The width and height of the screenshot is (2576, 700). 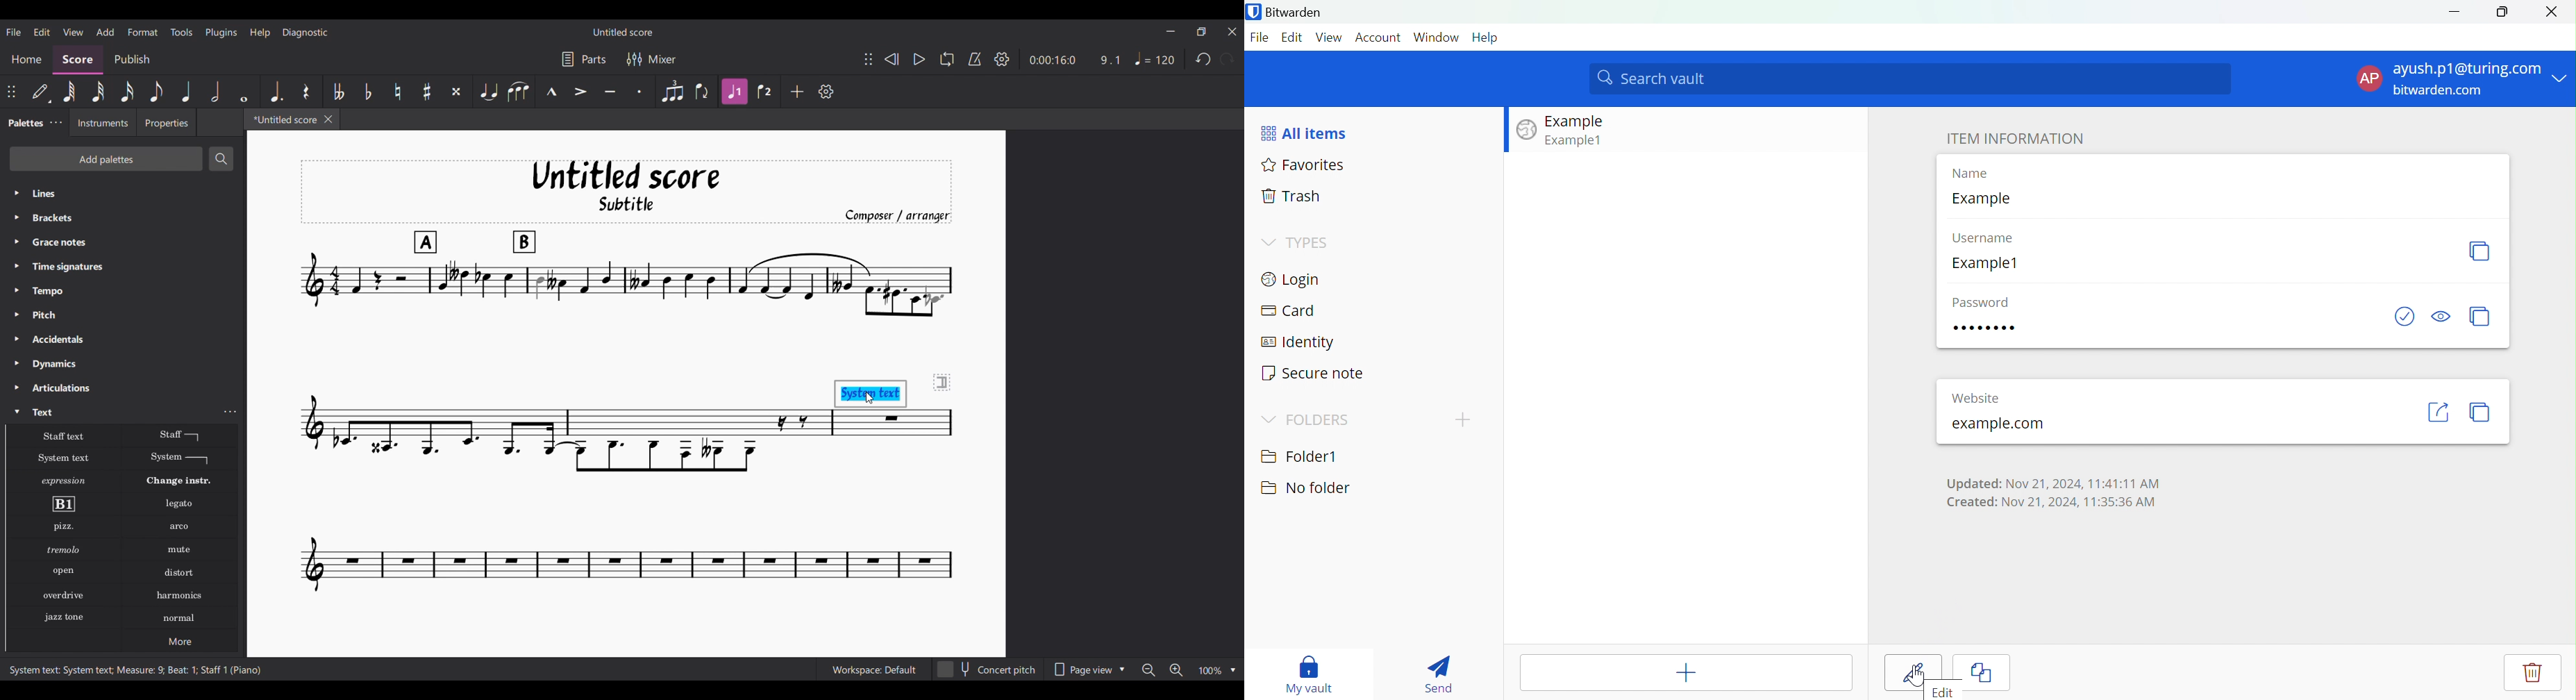 What do you see at coordinates (2562, 74) in the screenshot?
I see `Drop Down` at bounding box center [2562, 74].